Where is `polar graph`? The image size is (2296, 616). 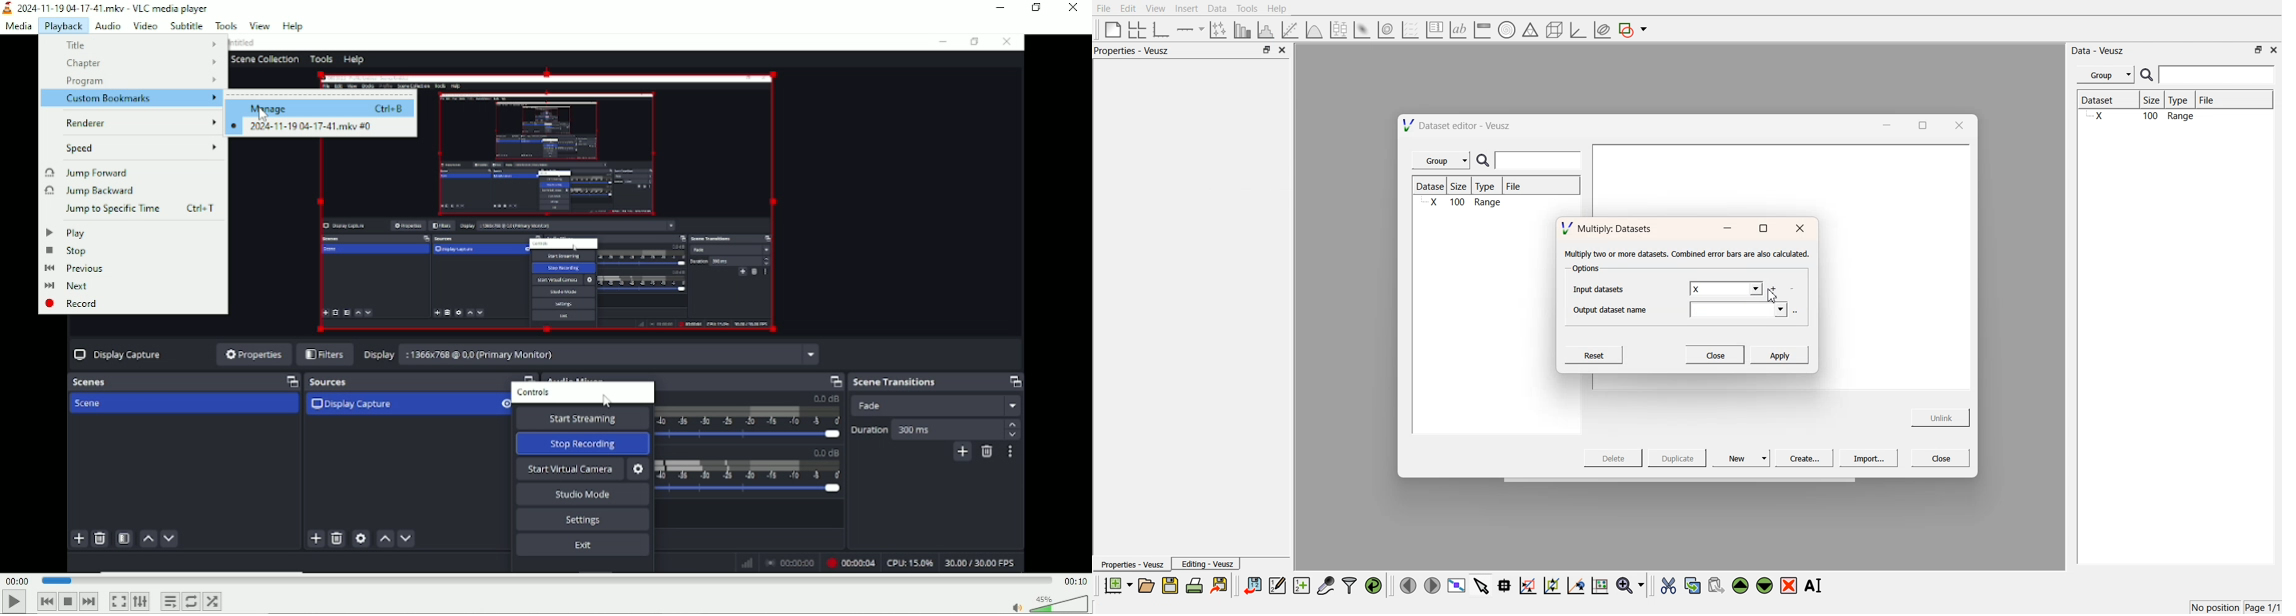 polar graph is located at coordinates (1506, 31).